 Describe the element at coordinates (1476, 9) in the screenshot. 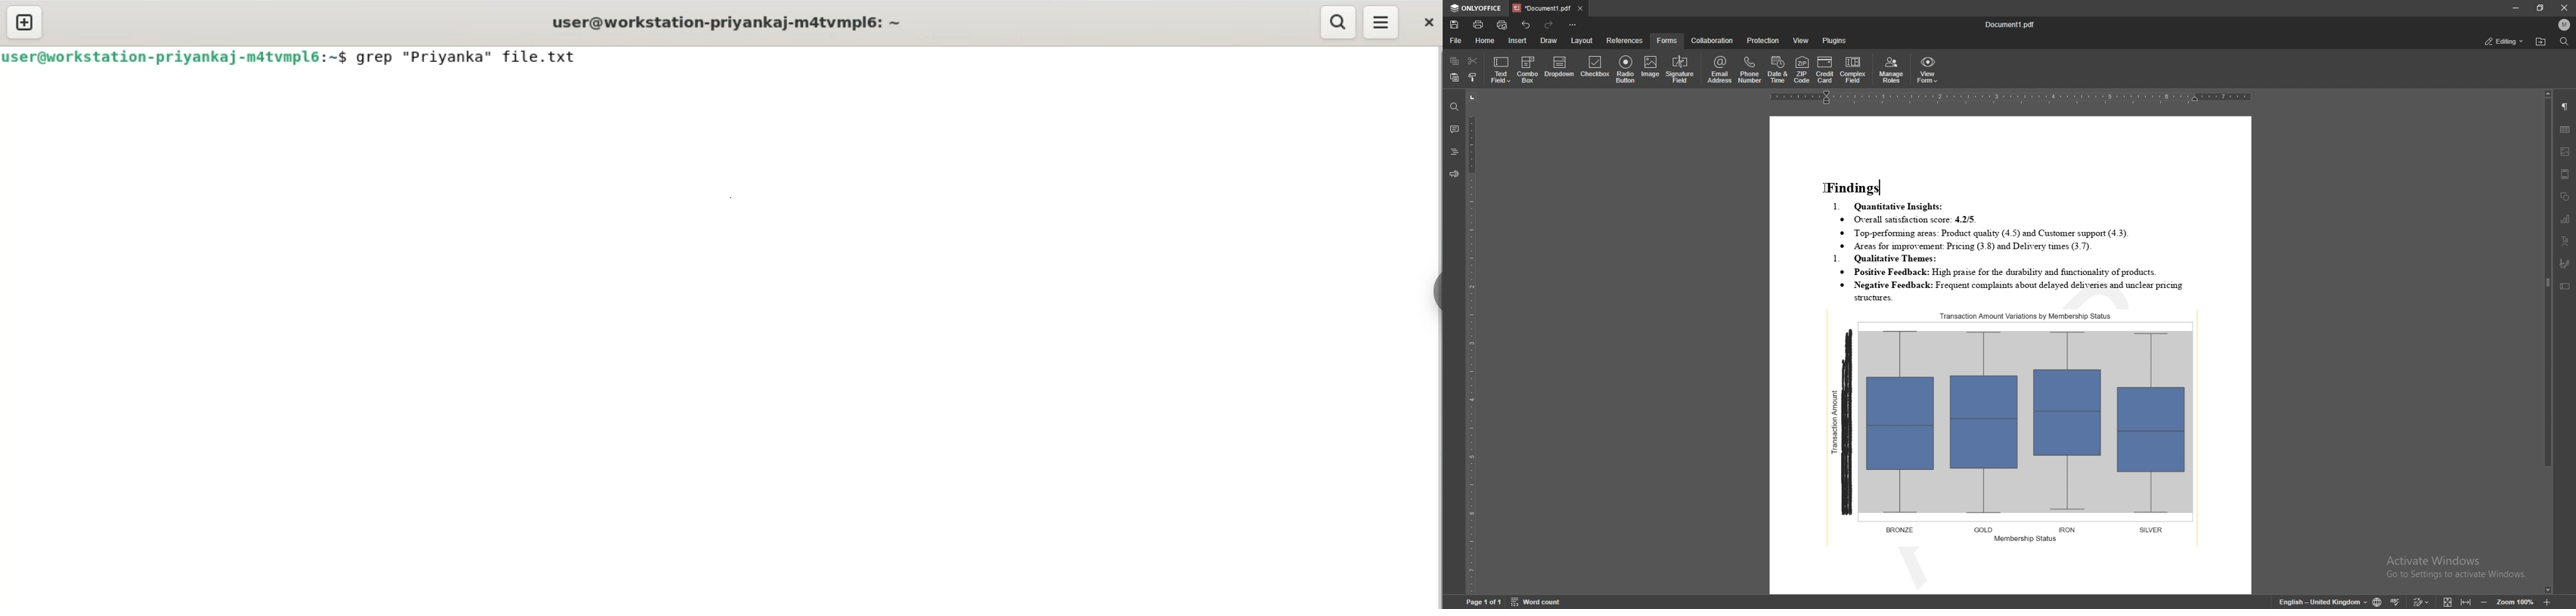

I see `onlyoffice` at that location.